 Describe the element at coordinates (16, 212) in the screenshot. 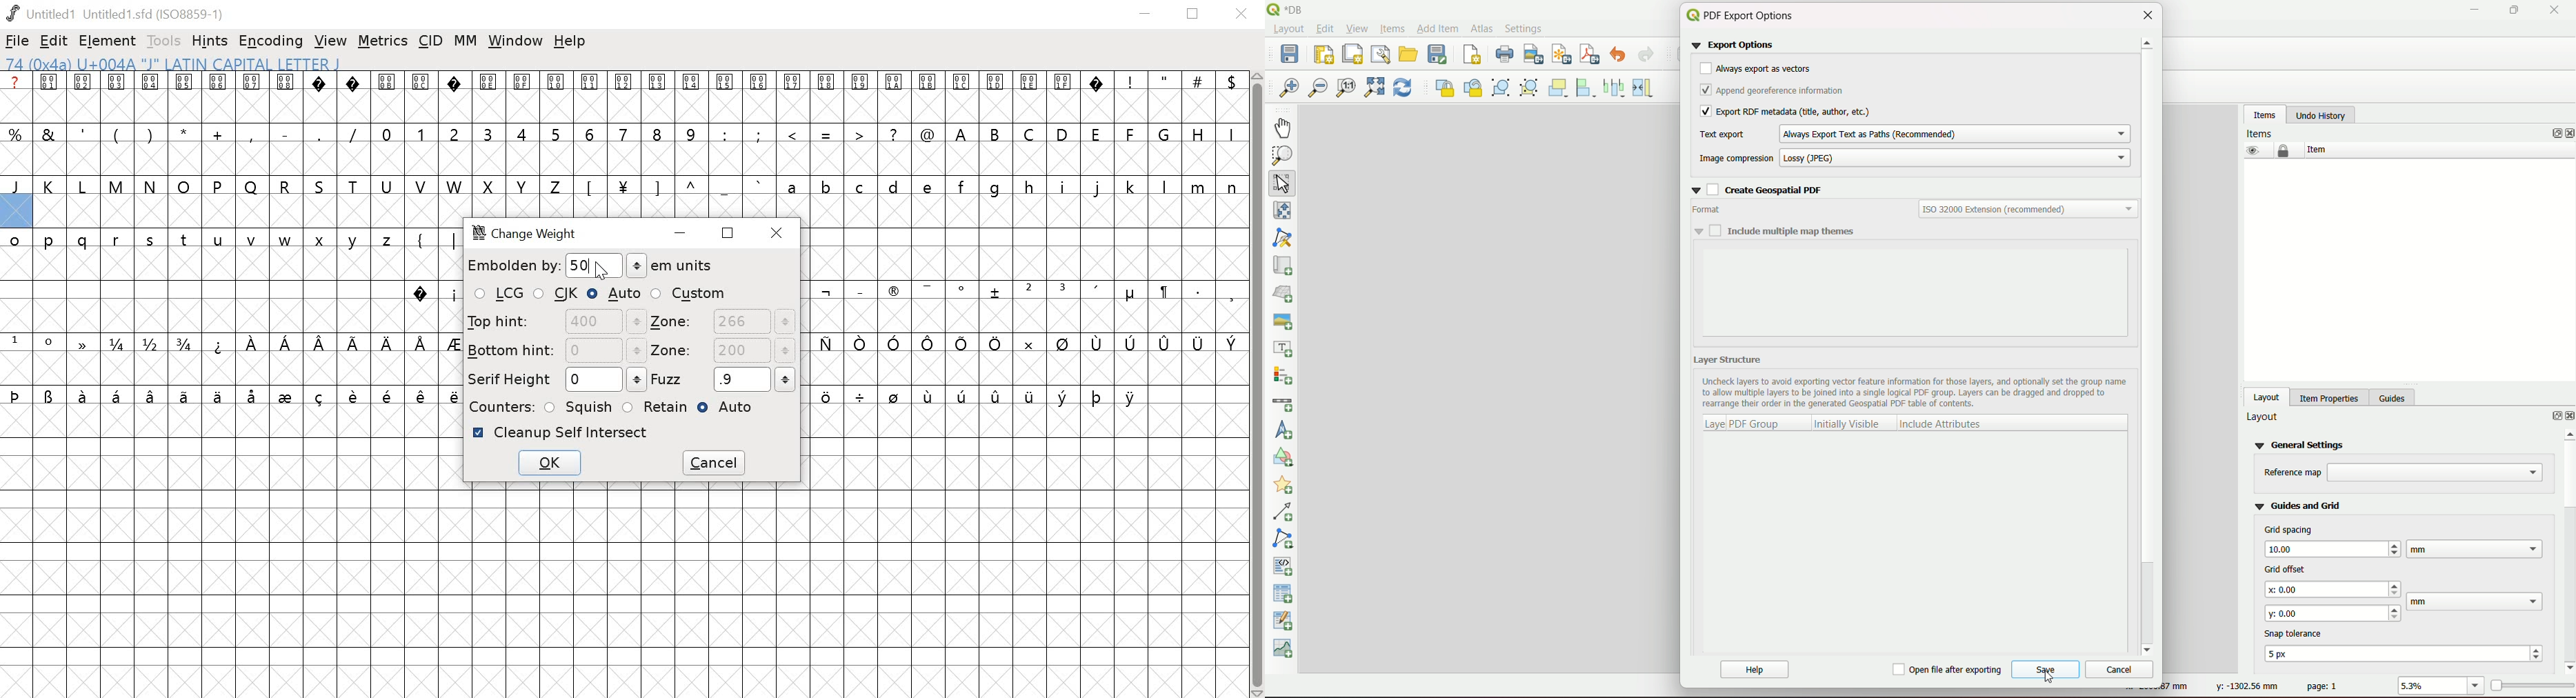

I see `selected glyph slot` at that location.